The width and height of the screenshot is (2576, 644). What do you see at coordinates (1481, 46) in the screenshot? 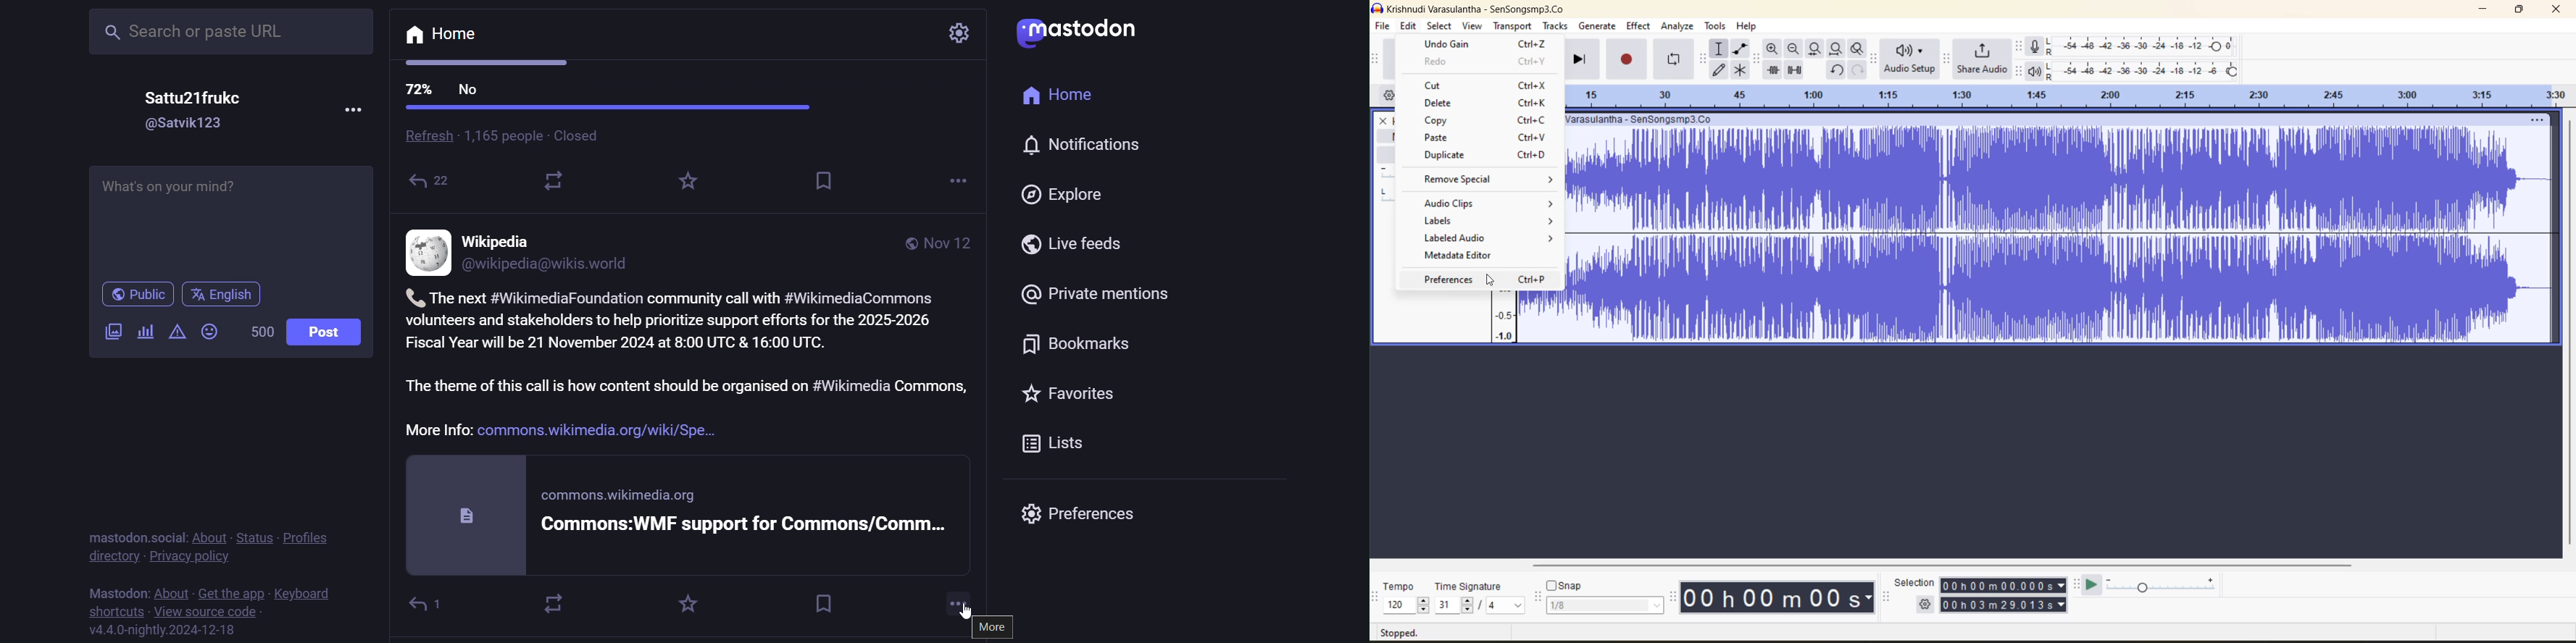
I see `undo gain` at bounding box center [1481, 46].